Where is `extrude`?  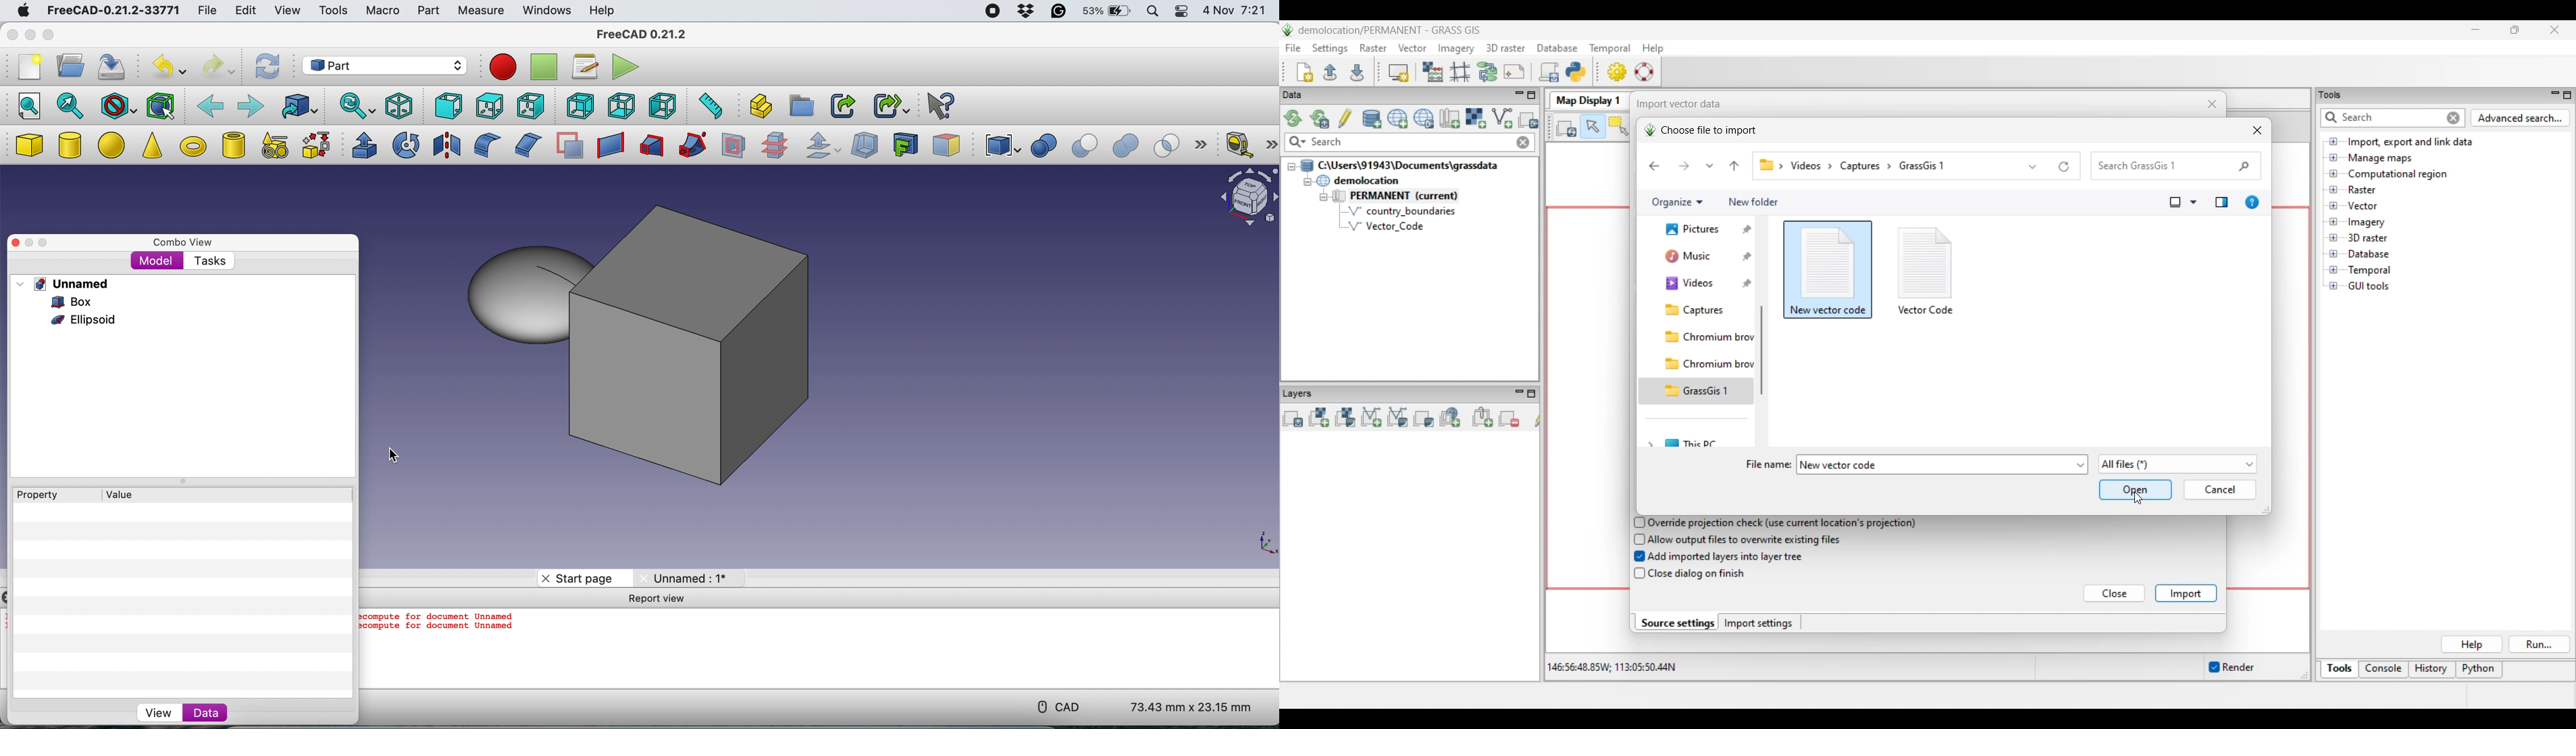 extrude is located at coordinates (362, 145).